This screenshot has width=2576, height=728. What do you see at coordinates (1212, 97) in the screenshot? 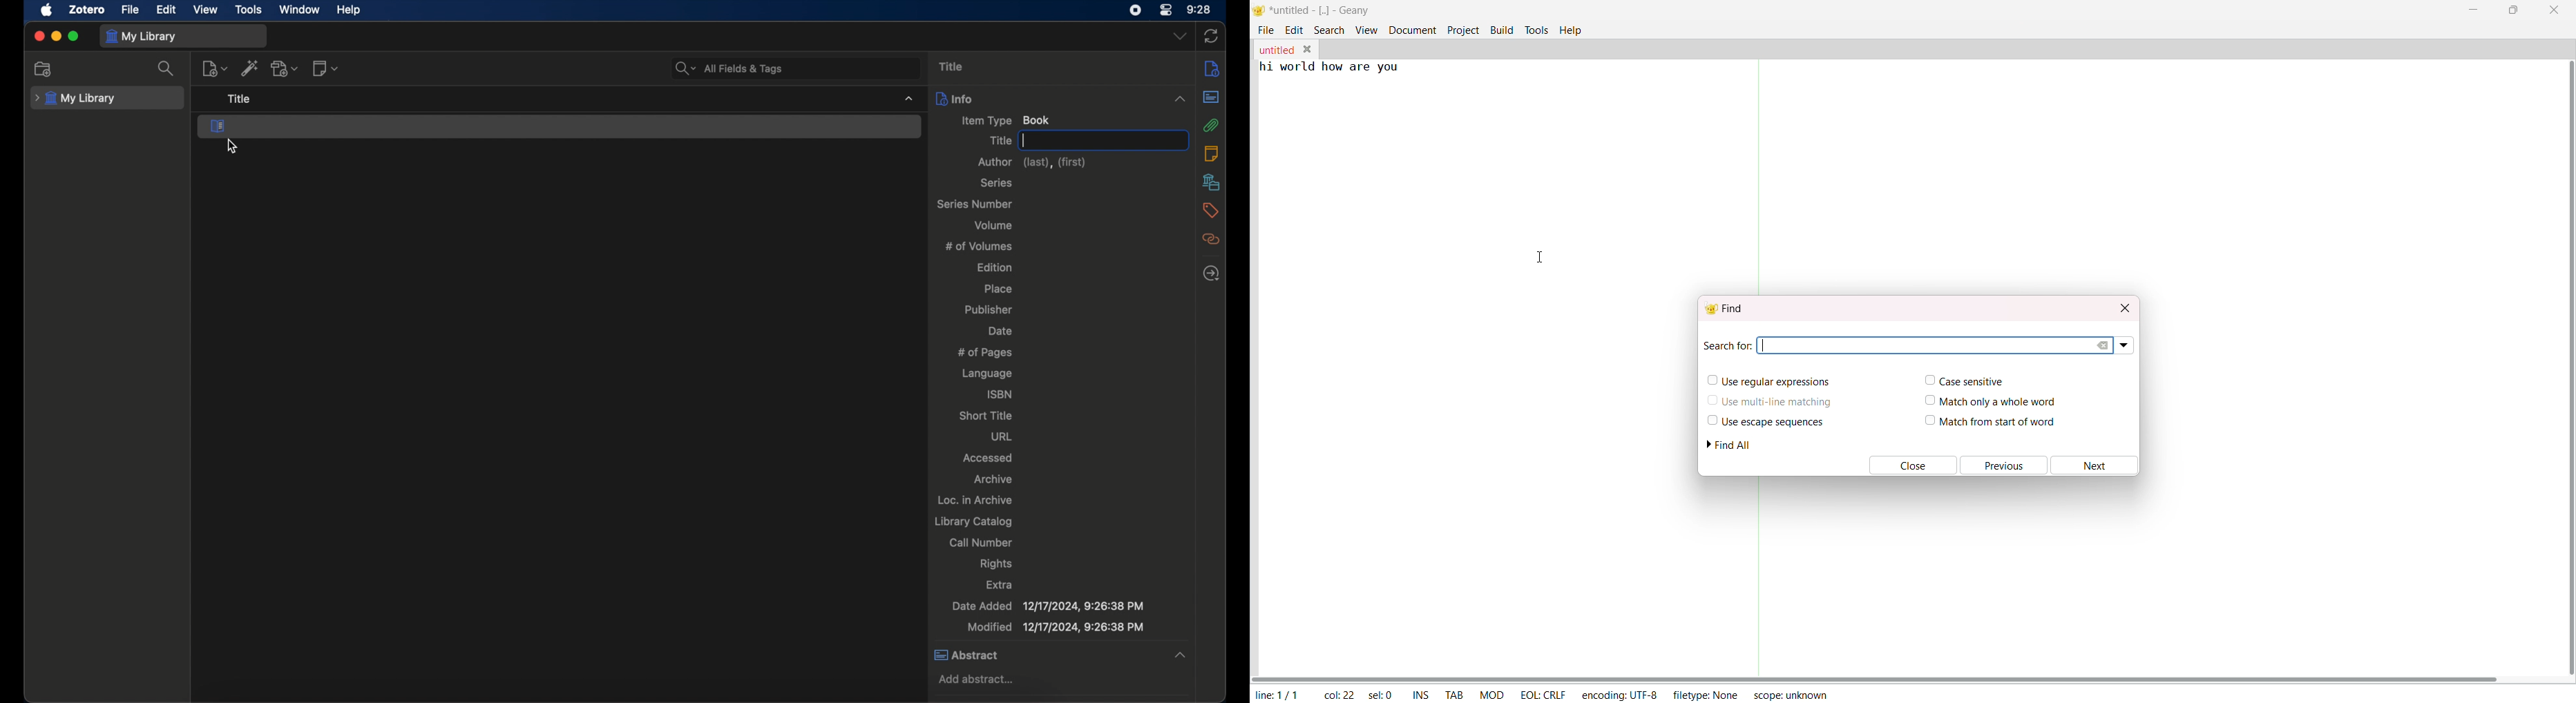
I see `abstract` at bounding box center [1212, 97].